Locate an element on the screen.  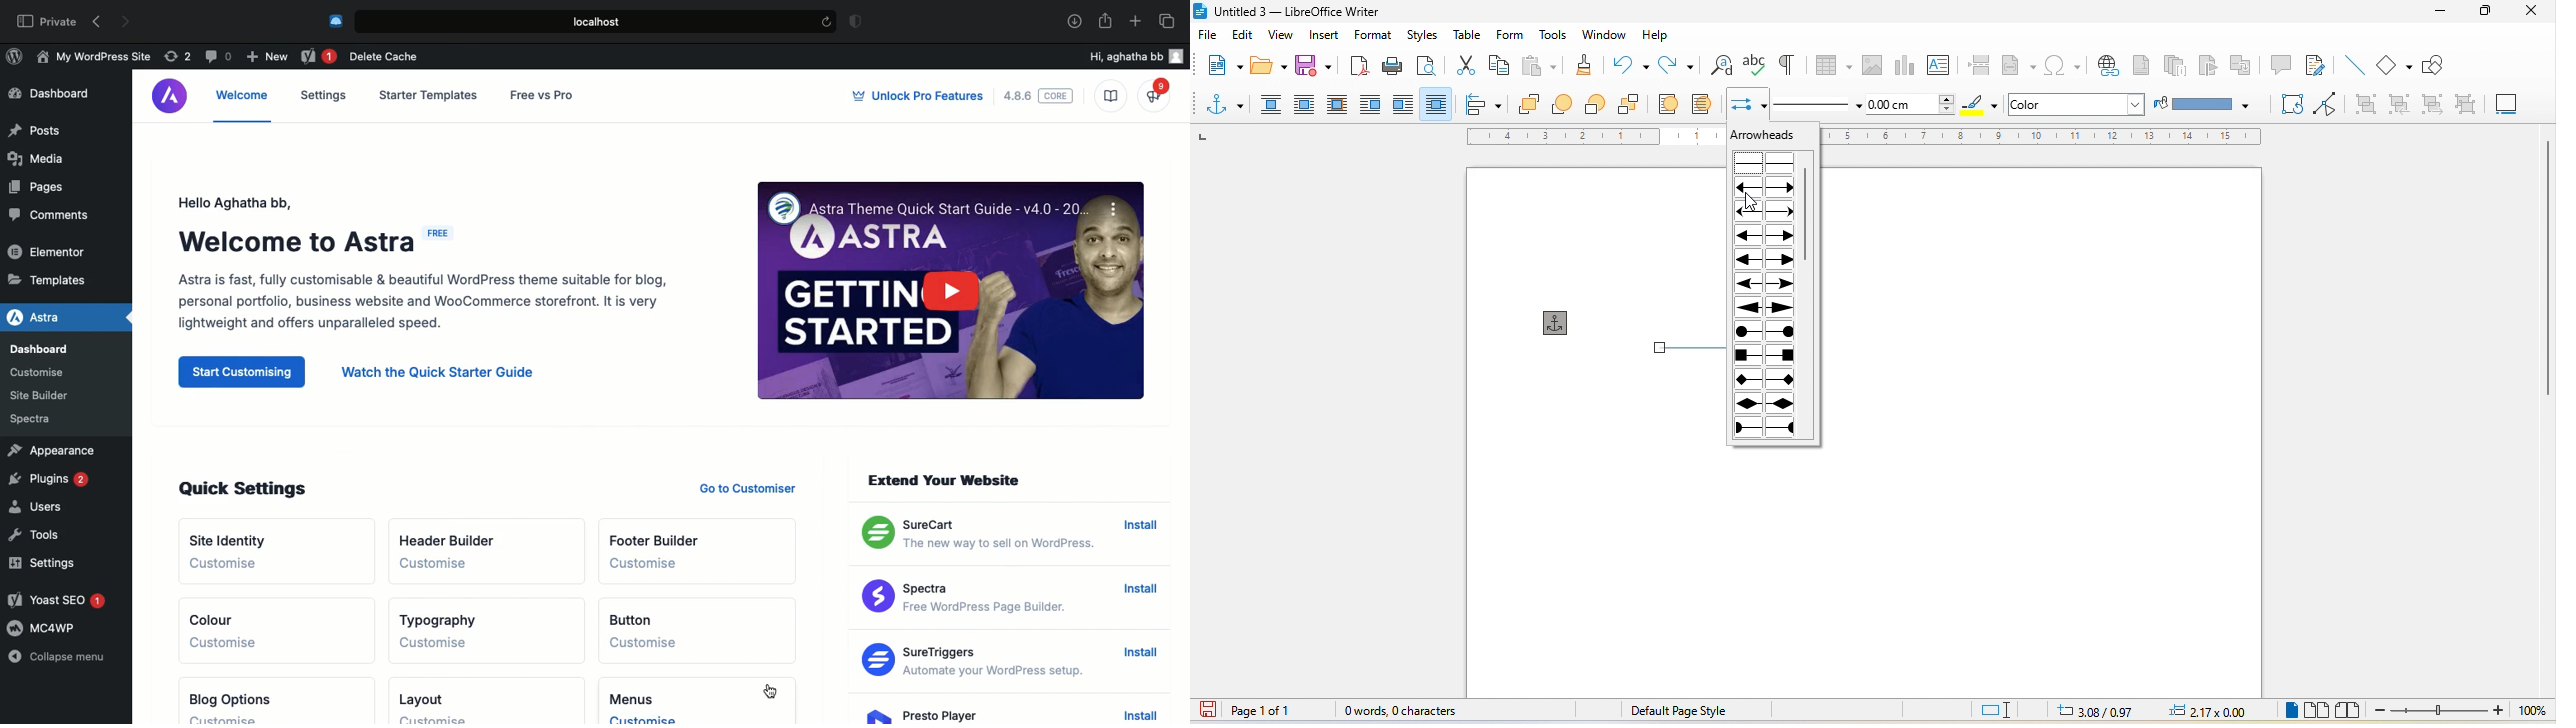
paste is located at coordinates (1539, 65).